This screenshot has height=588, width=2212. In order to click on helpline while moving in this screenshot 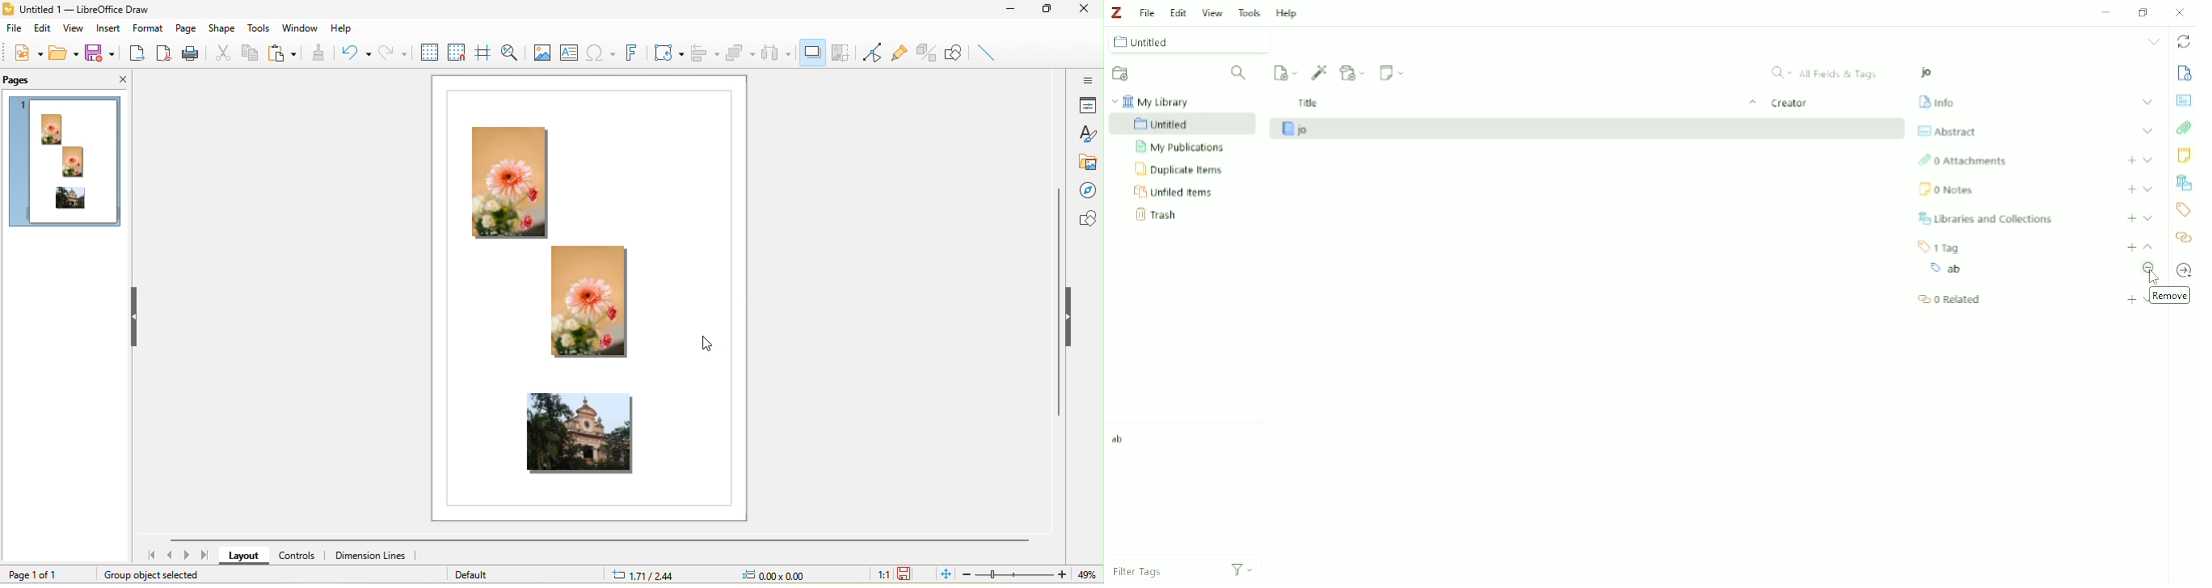, I will do `click(484, 53)`.